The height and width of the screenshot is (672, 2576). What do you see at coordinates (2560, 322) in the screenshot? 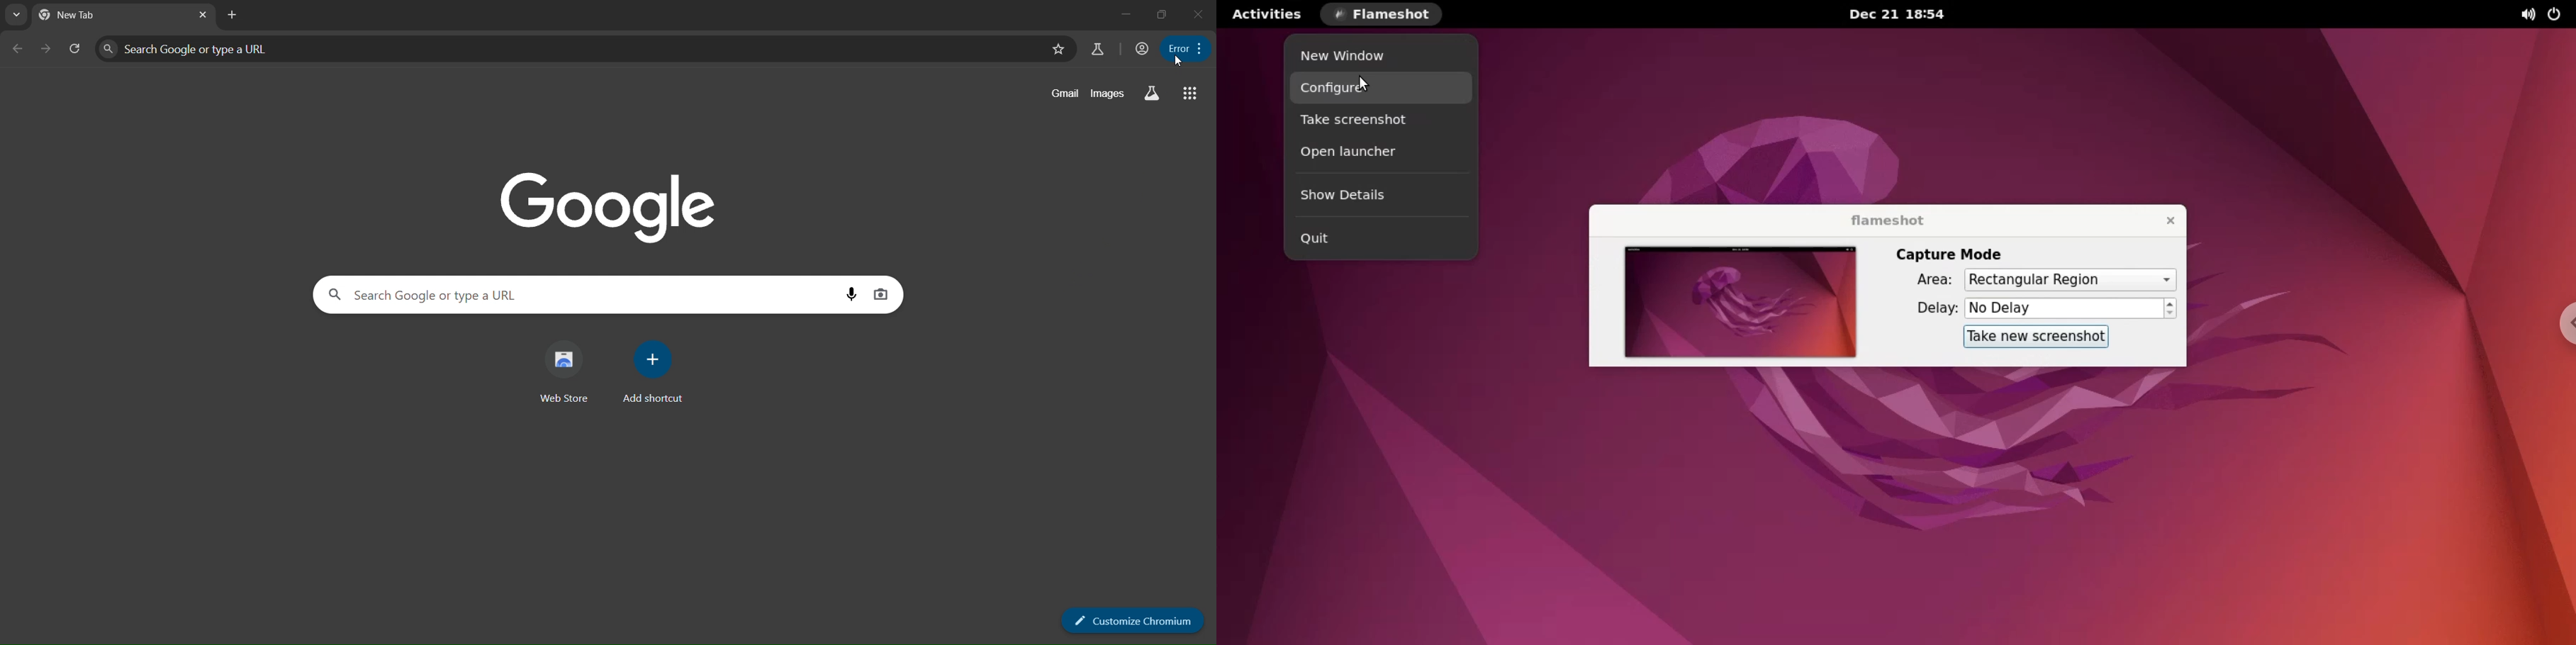
I see `chrome options` at bounding box center [2560, 322].